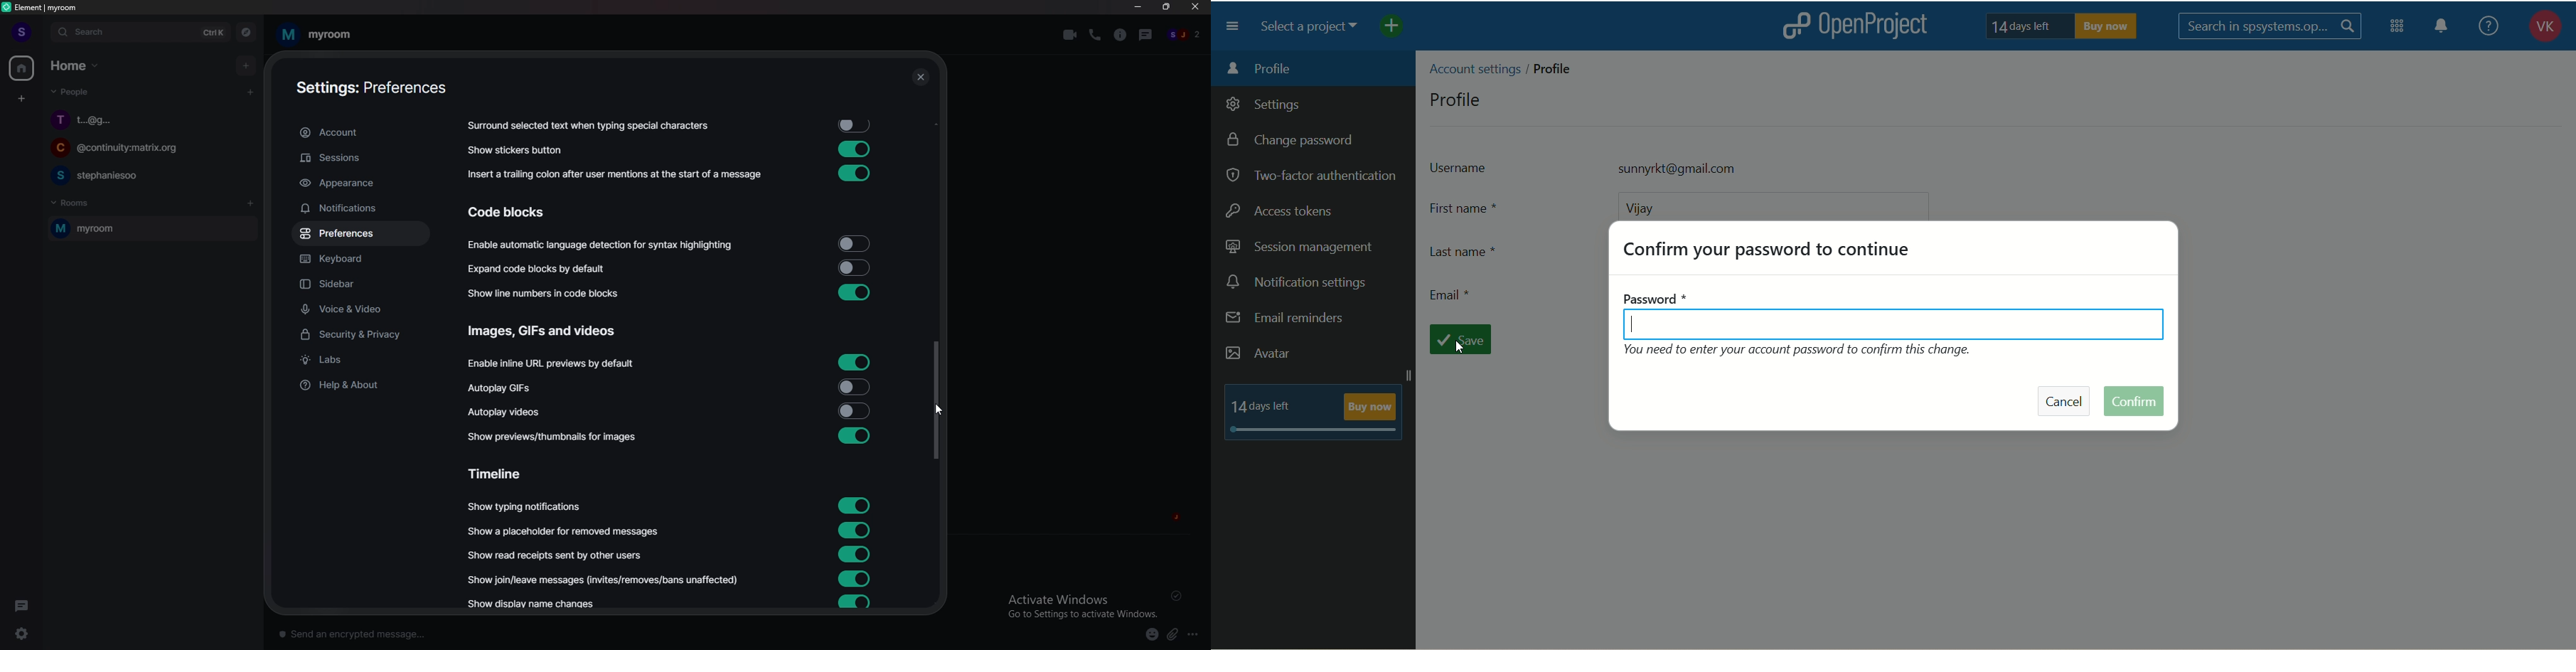  Describe the element at coordinates (29, 634) in the screenshot. I see `settings` at that location.